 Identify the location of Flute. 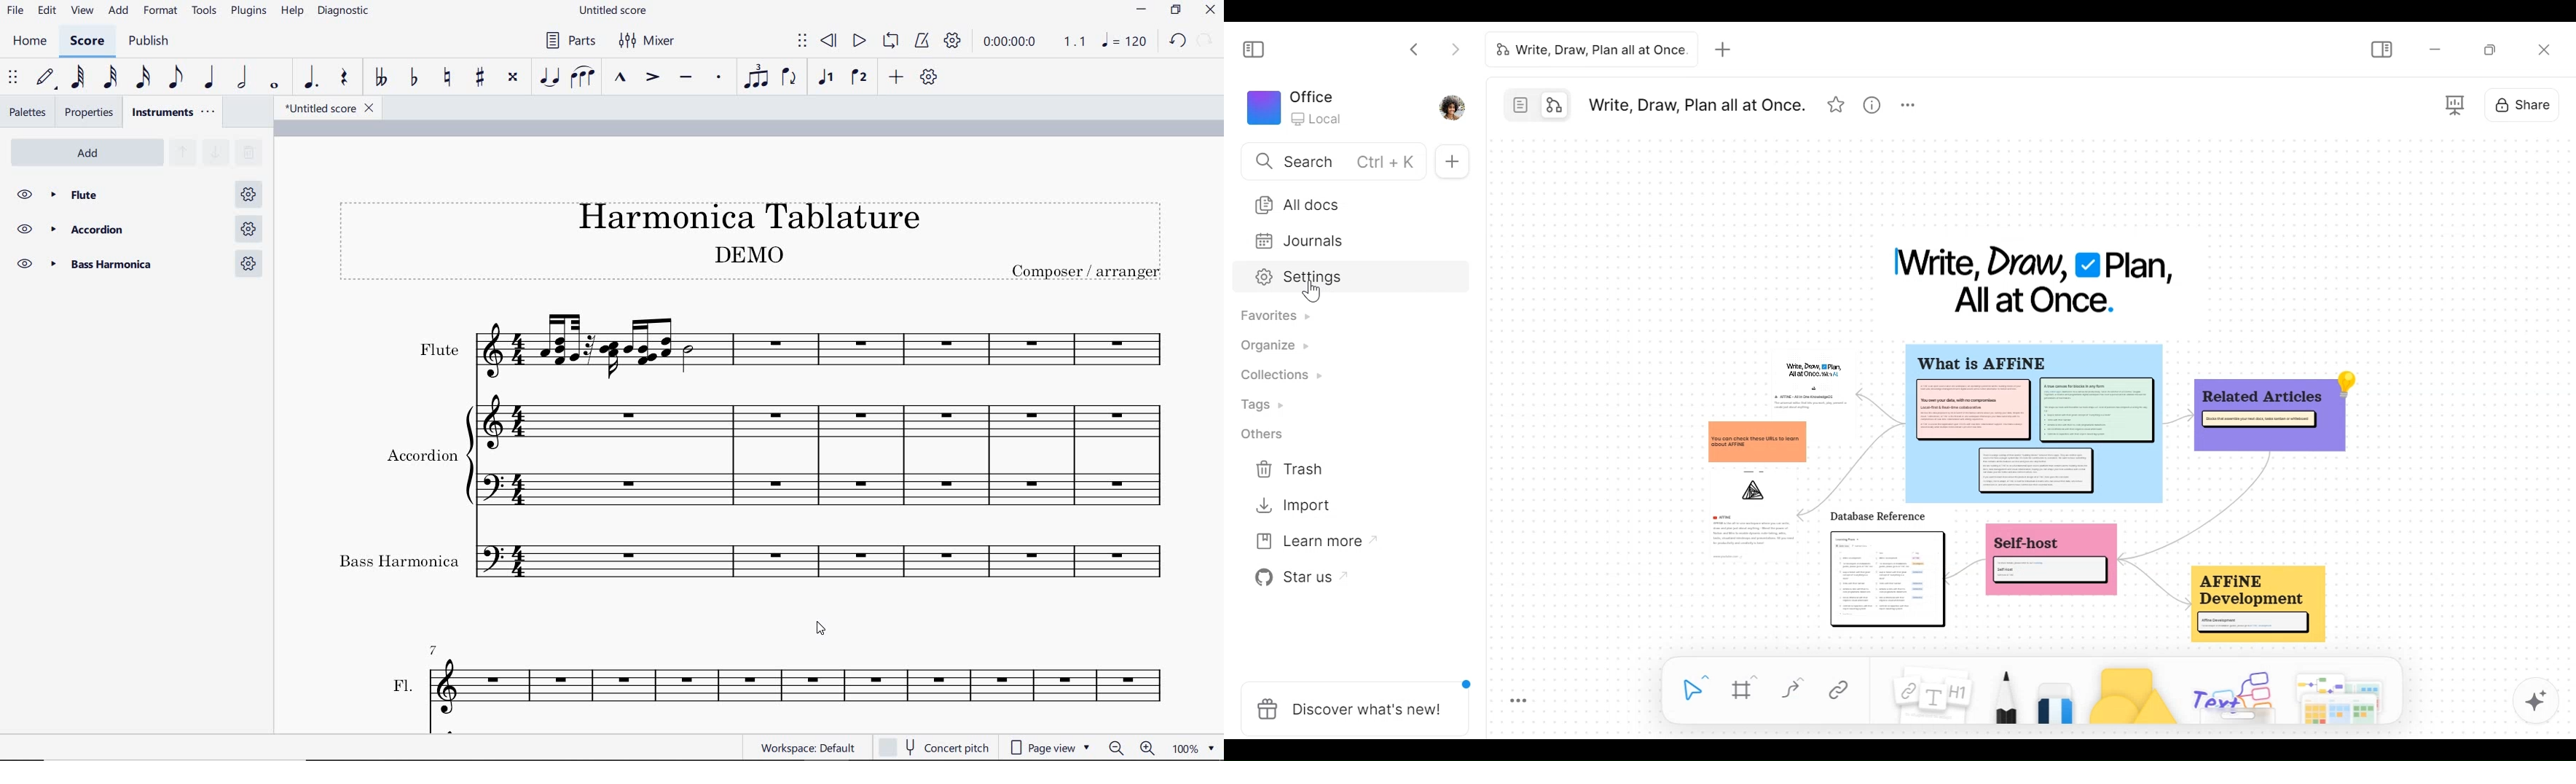
(68, 198).